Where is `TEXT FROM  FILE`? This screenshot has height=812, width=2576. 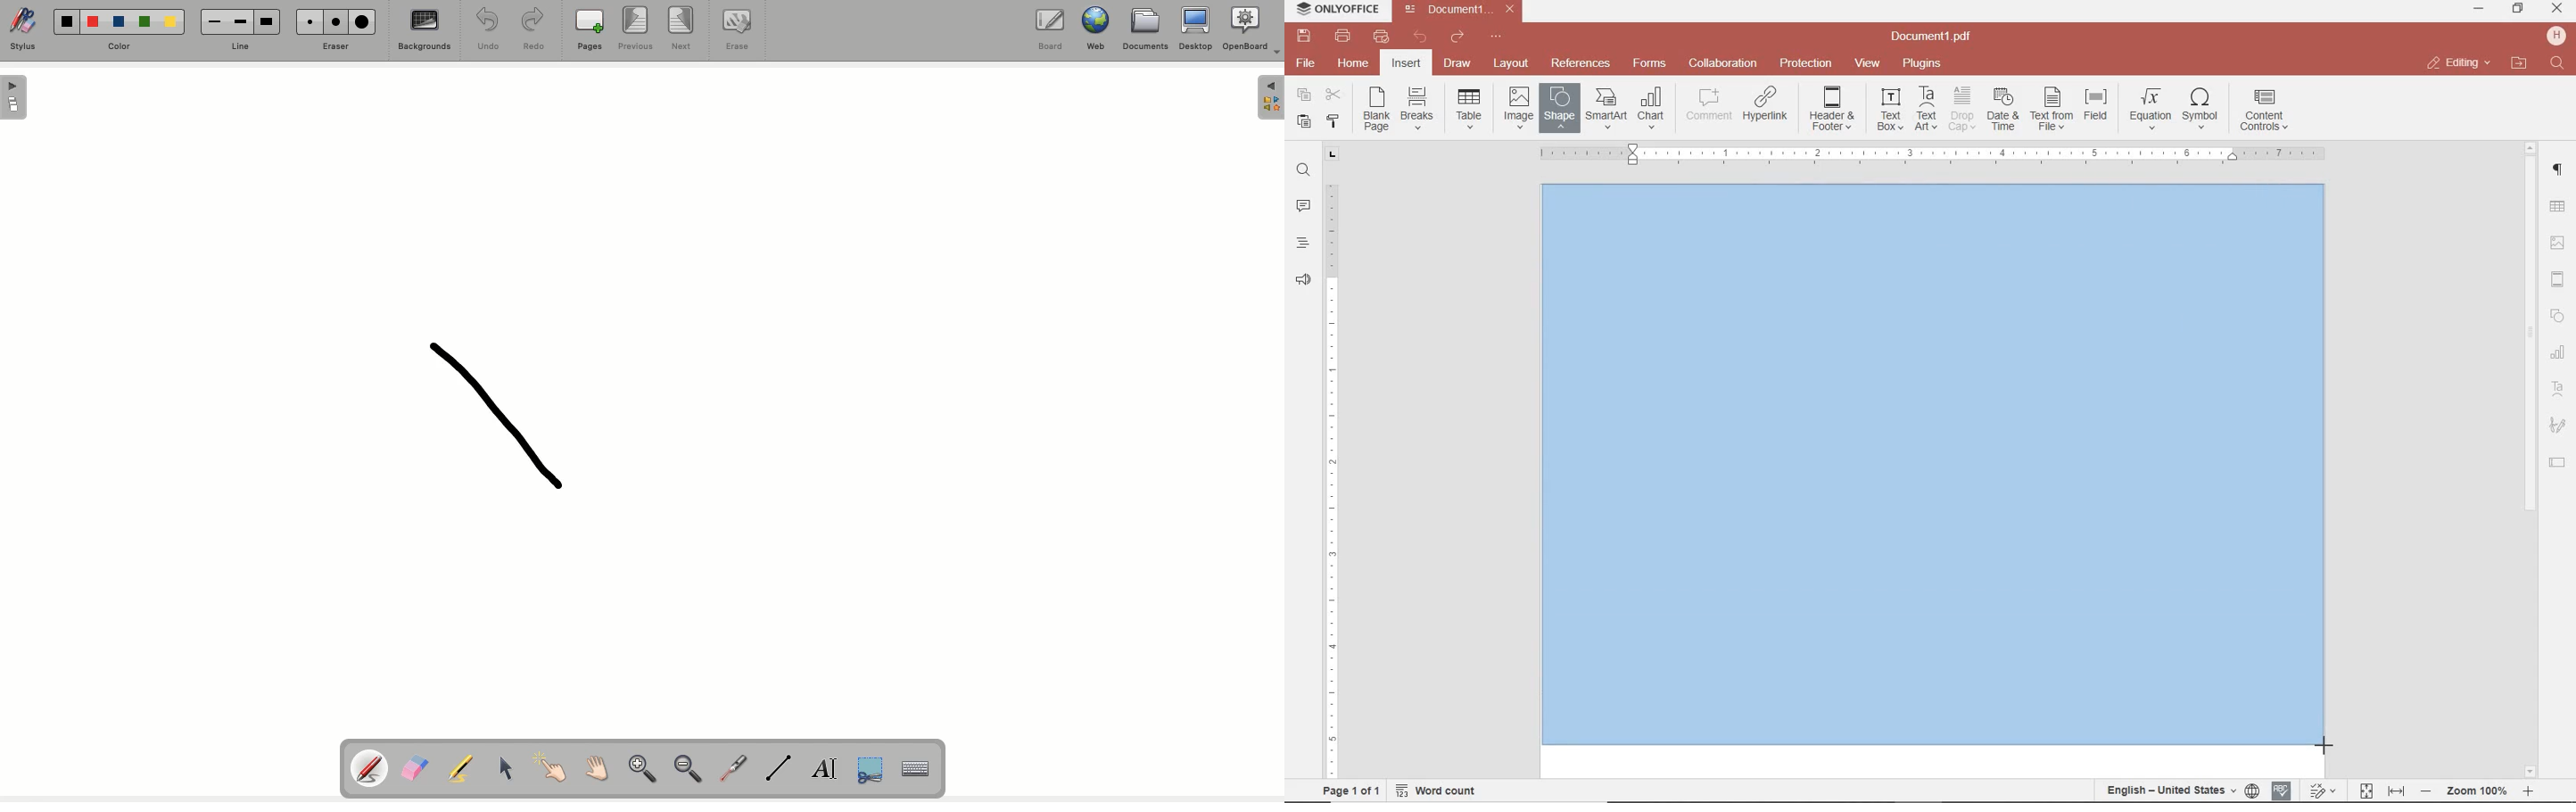
TEXT FROM  FILE is located at coordinates (2052, 109).